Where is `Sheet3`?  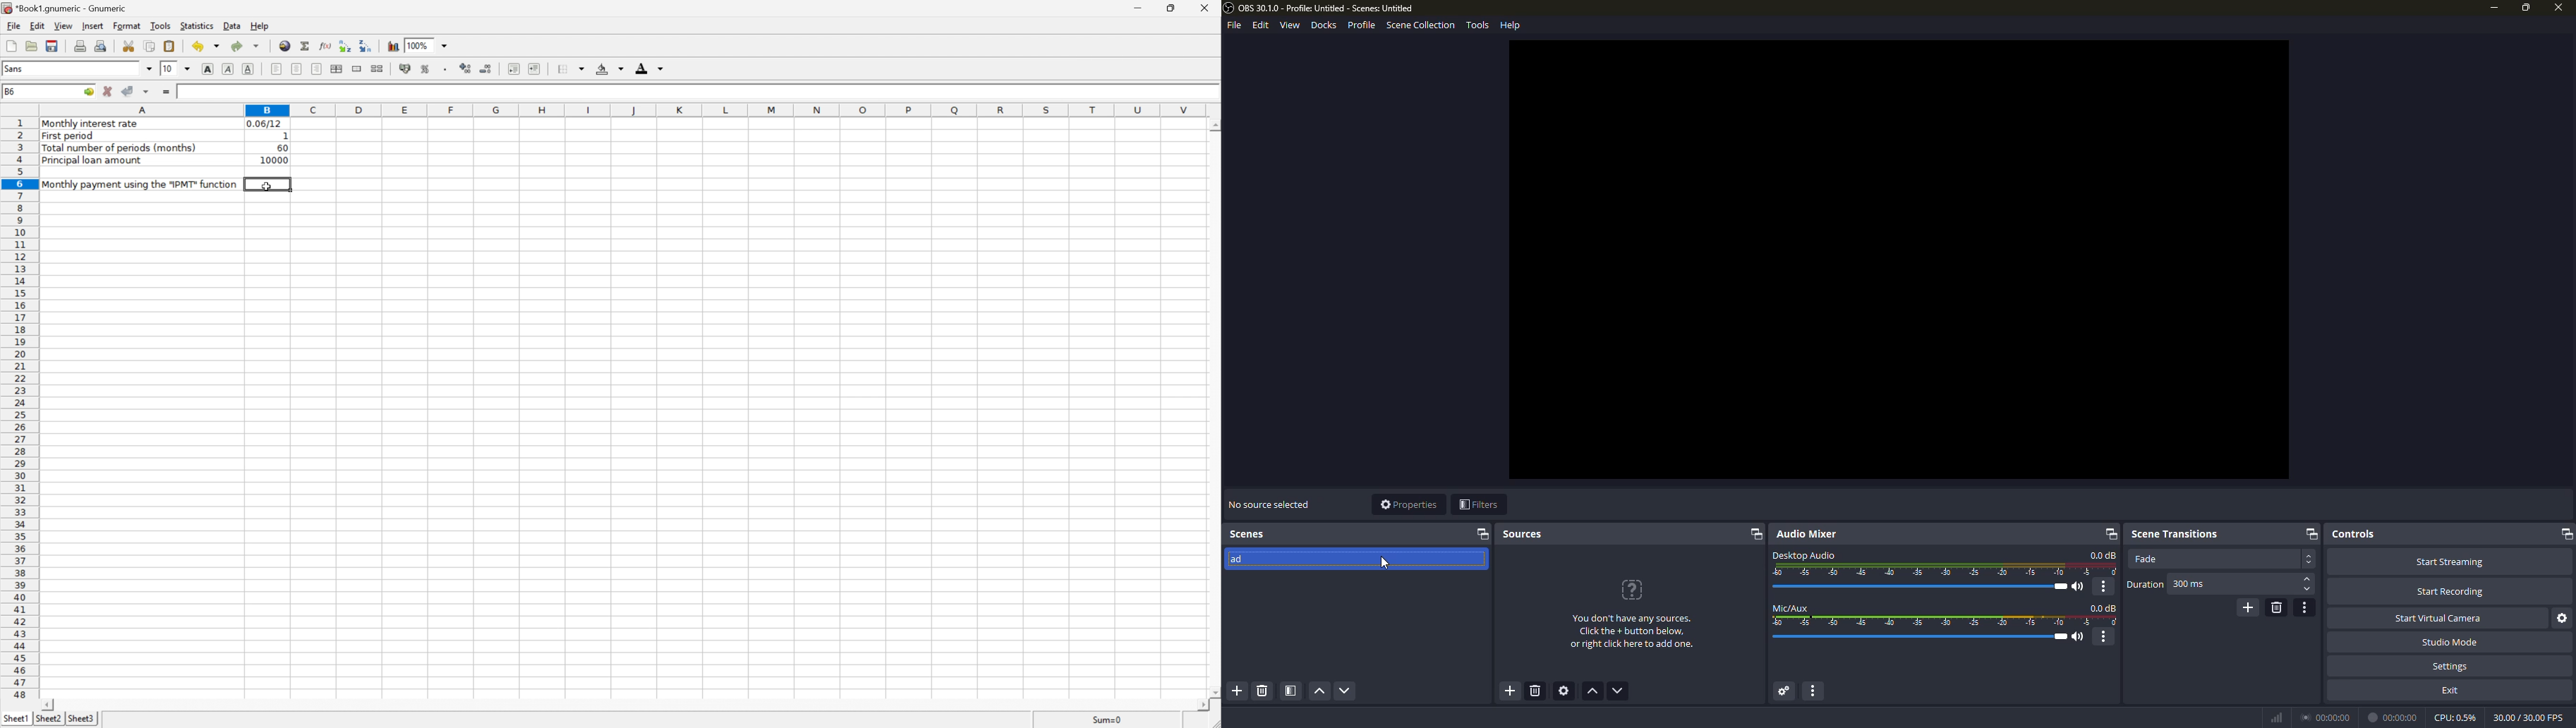
Sheet3 is located at coordinates (83, 718).